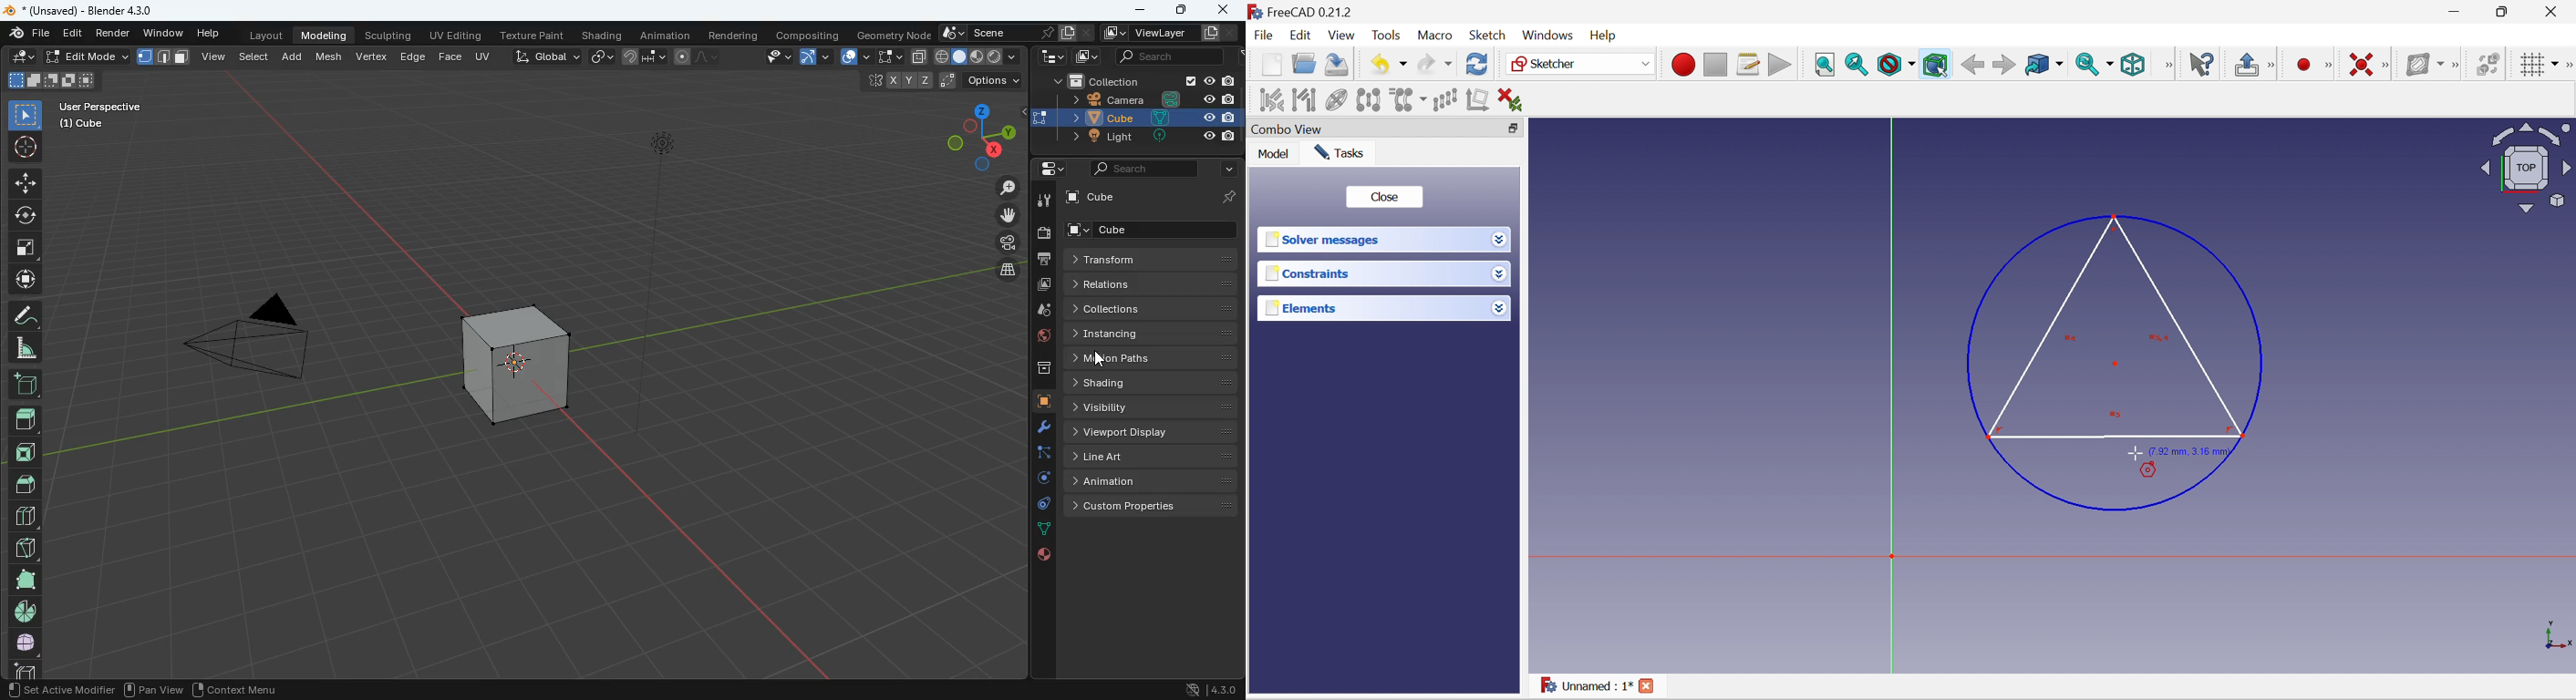 This screenshot has height=700, width=2576. What do you see at coordinates (27, 484) in the screenshot?
I see `roof` at bounding box center [27, 484].